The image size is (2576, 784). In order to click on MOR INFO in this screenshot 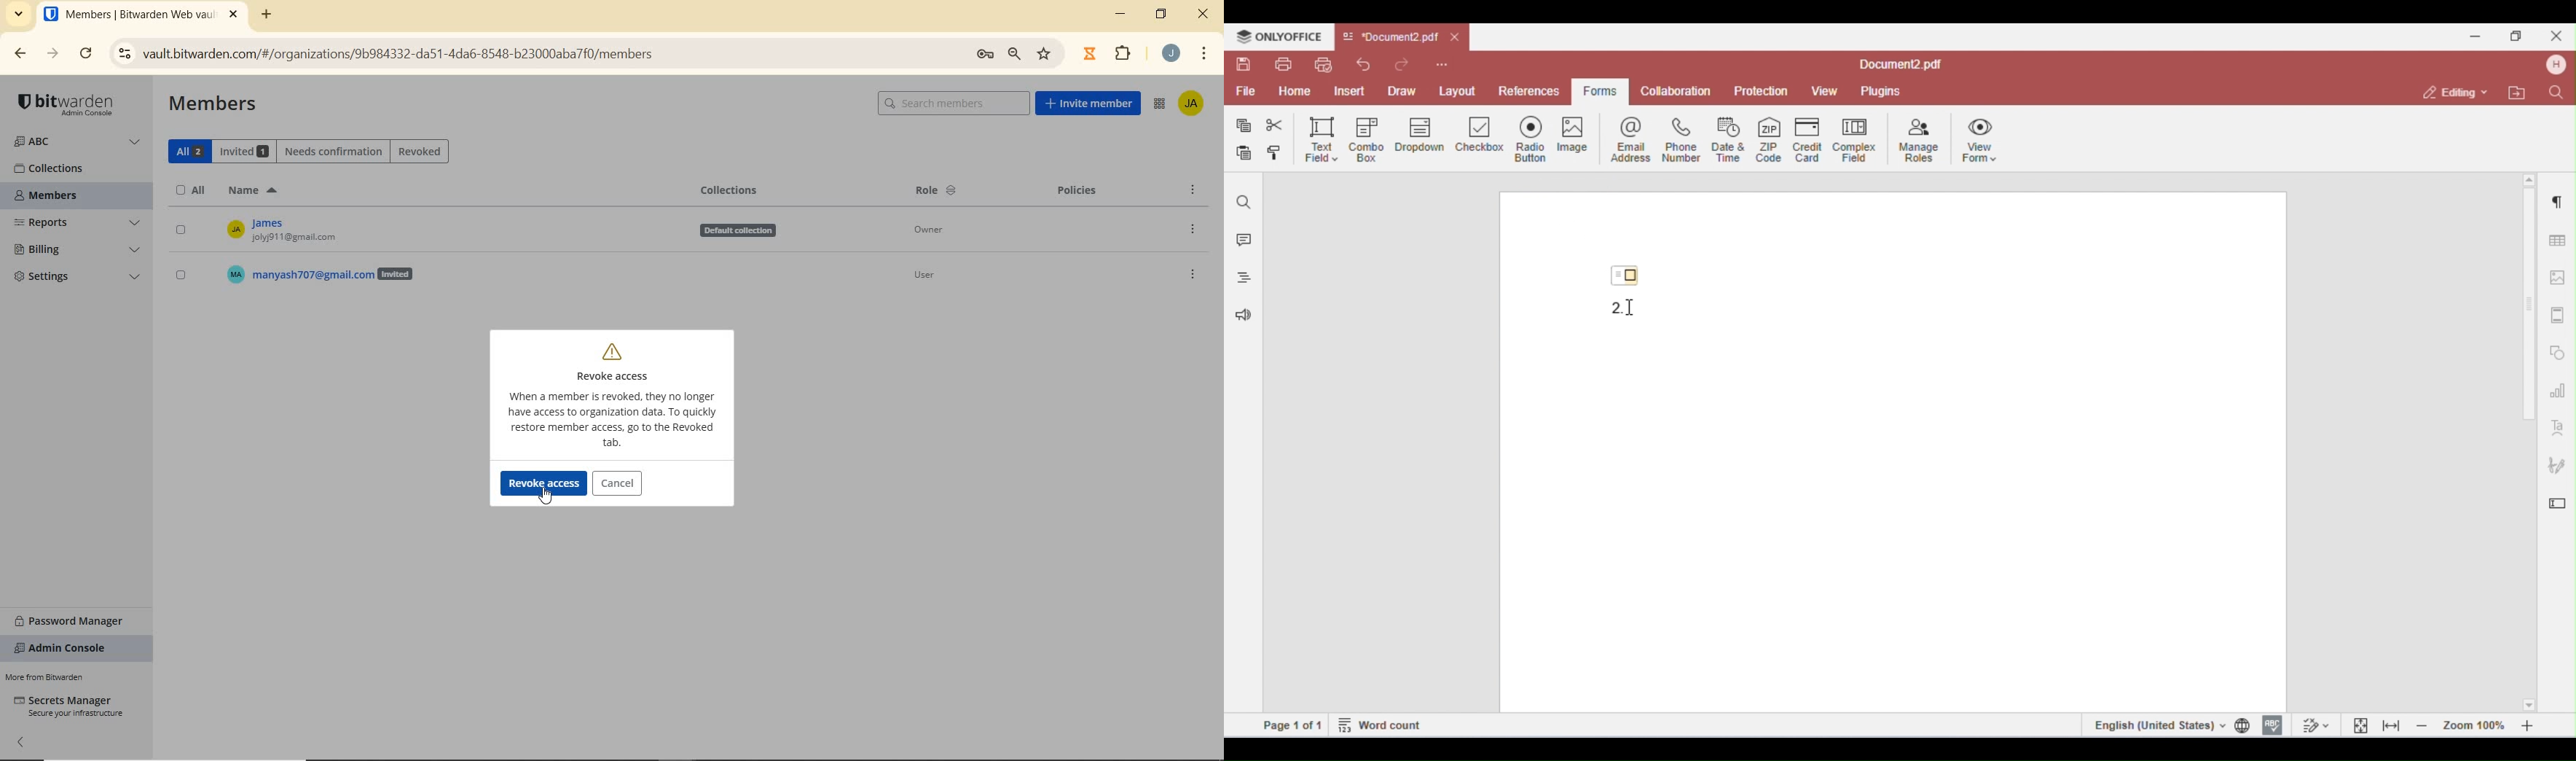, I will do `click(615, 421)`.